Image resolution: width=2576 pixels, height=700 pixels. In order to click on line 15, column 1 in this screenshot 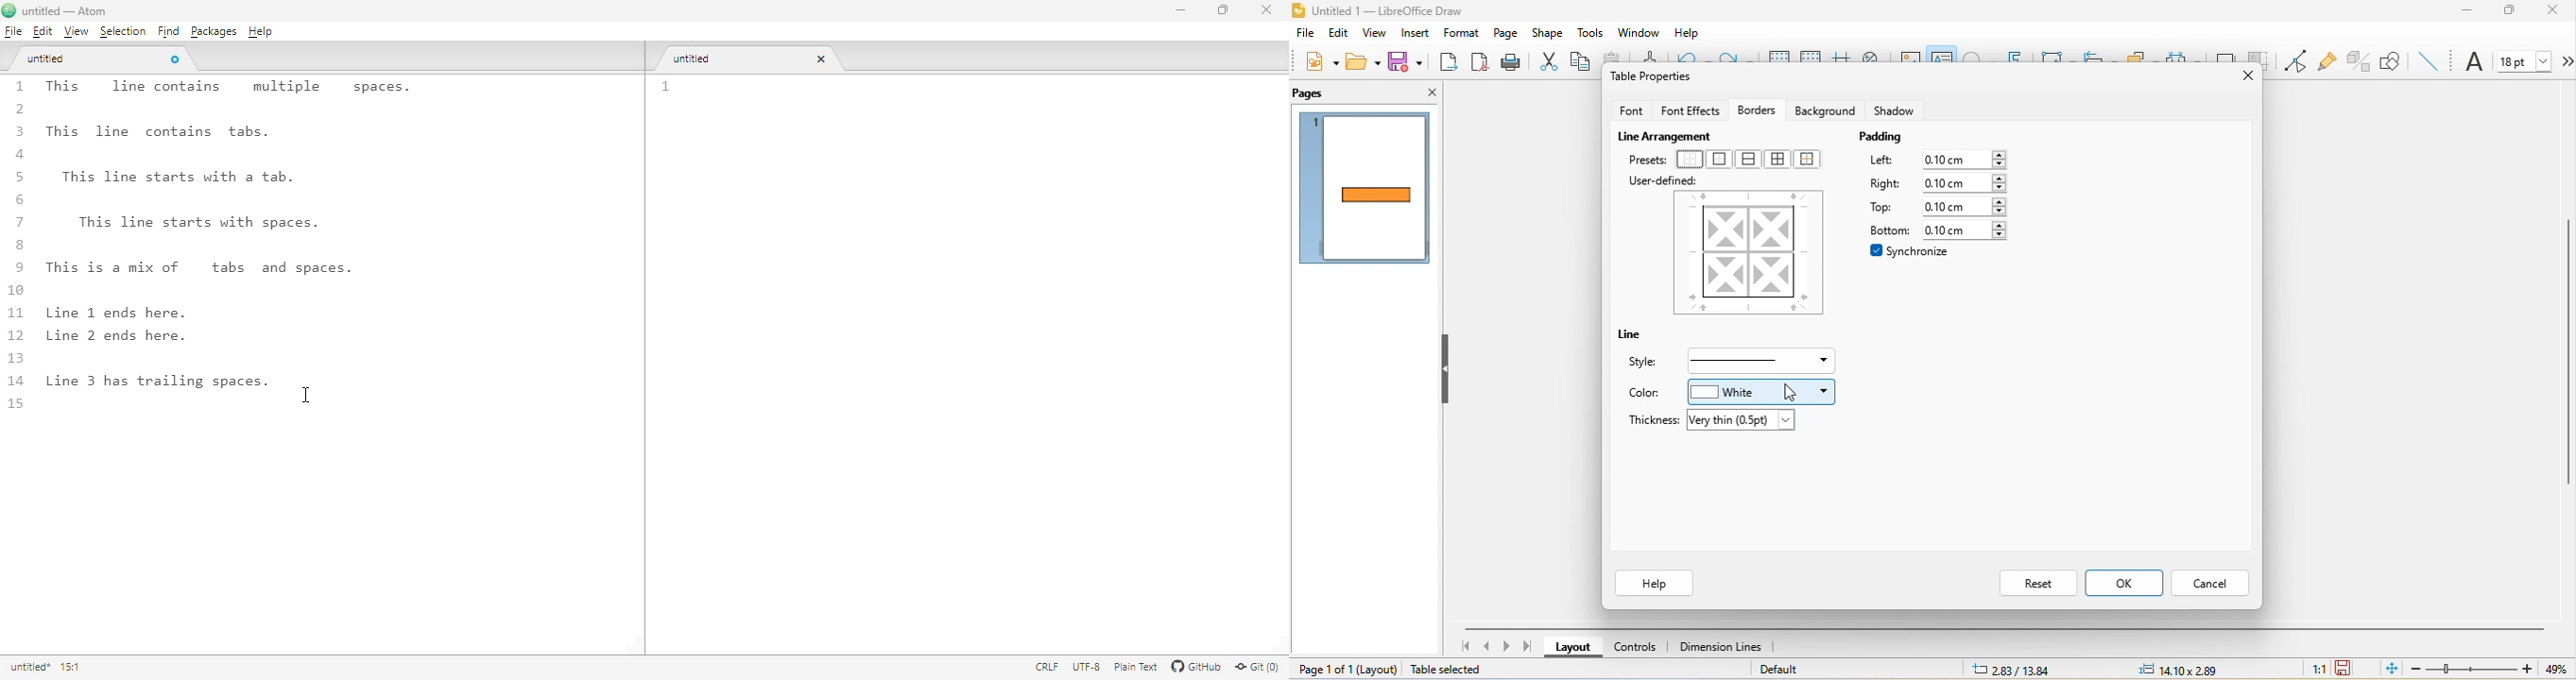, I will do `click(75, 667)`.